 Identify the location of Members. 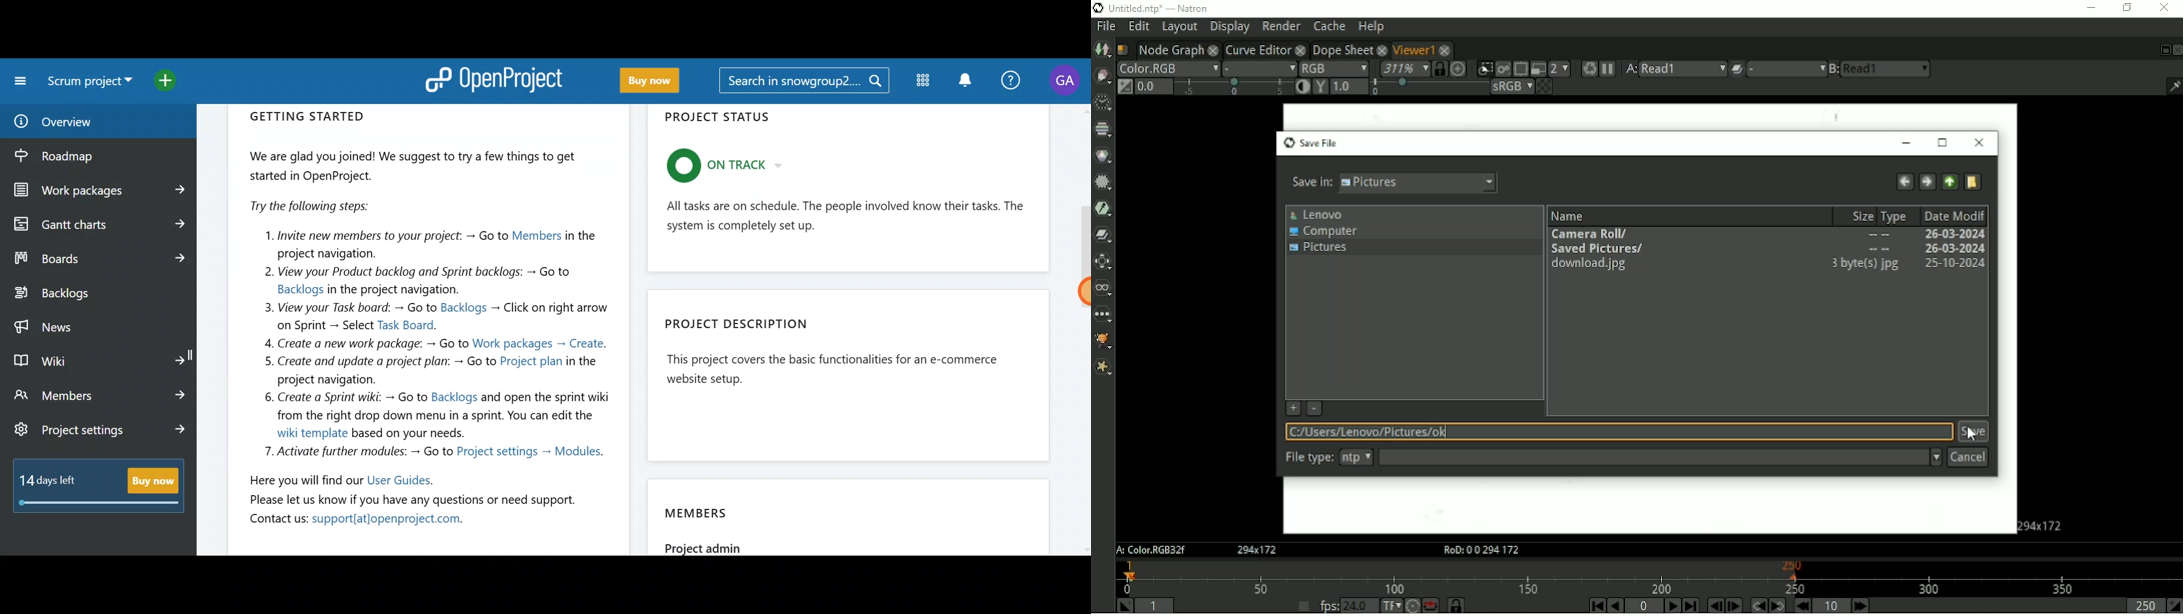
(852, 513).